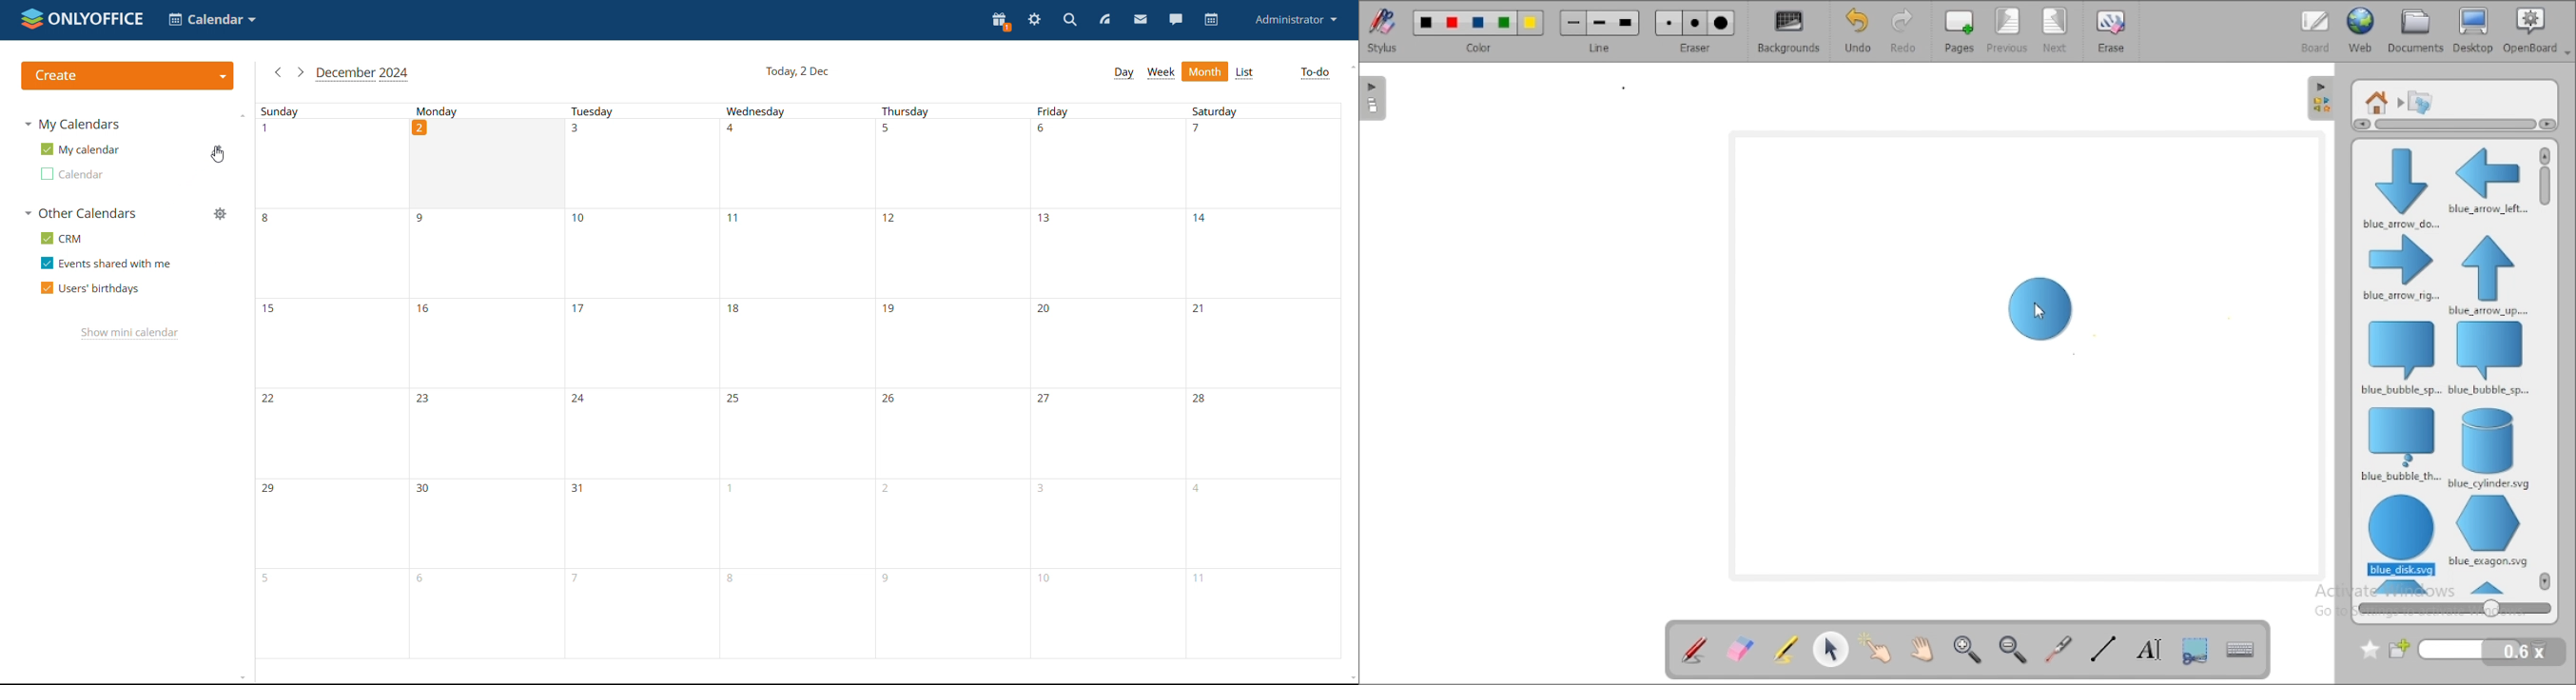 Image resolution: width=2576 pixels, height=700 pixels. What do you see at coordinates (278, 72) in the screenshot?
I see `previous month` at bounding box center [278, 72].